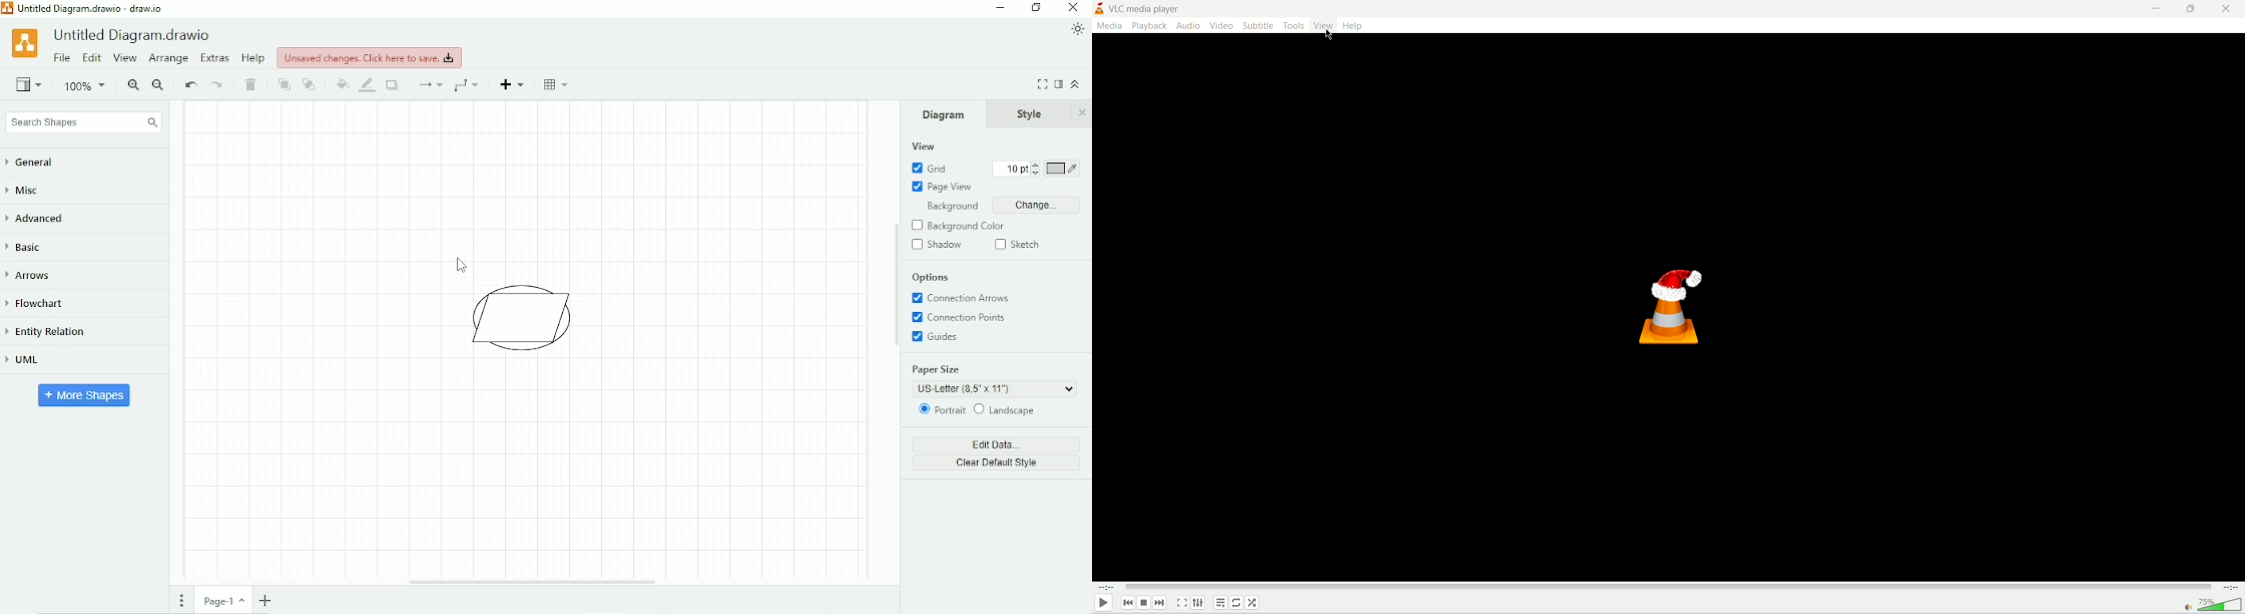 Image resolution: width=2268 pixels, height=616 pixels. What do you see at coordinates (937, 245) in the screenshot?
I see `Shadow` at bounding box center [937, 245].